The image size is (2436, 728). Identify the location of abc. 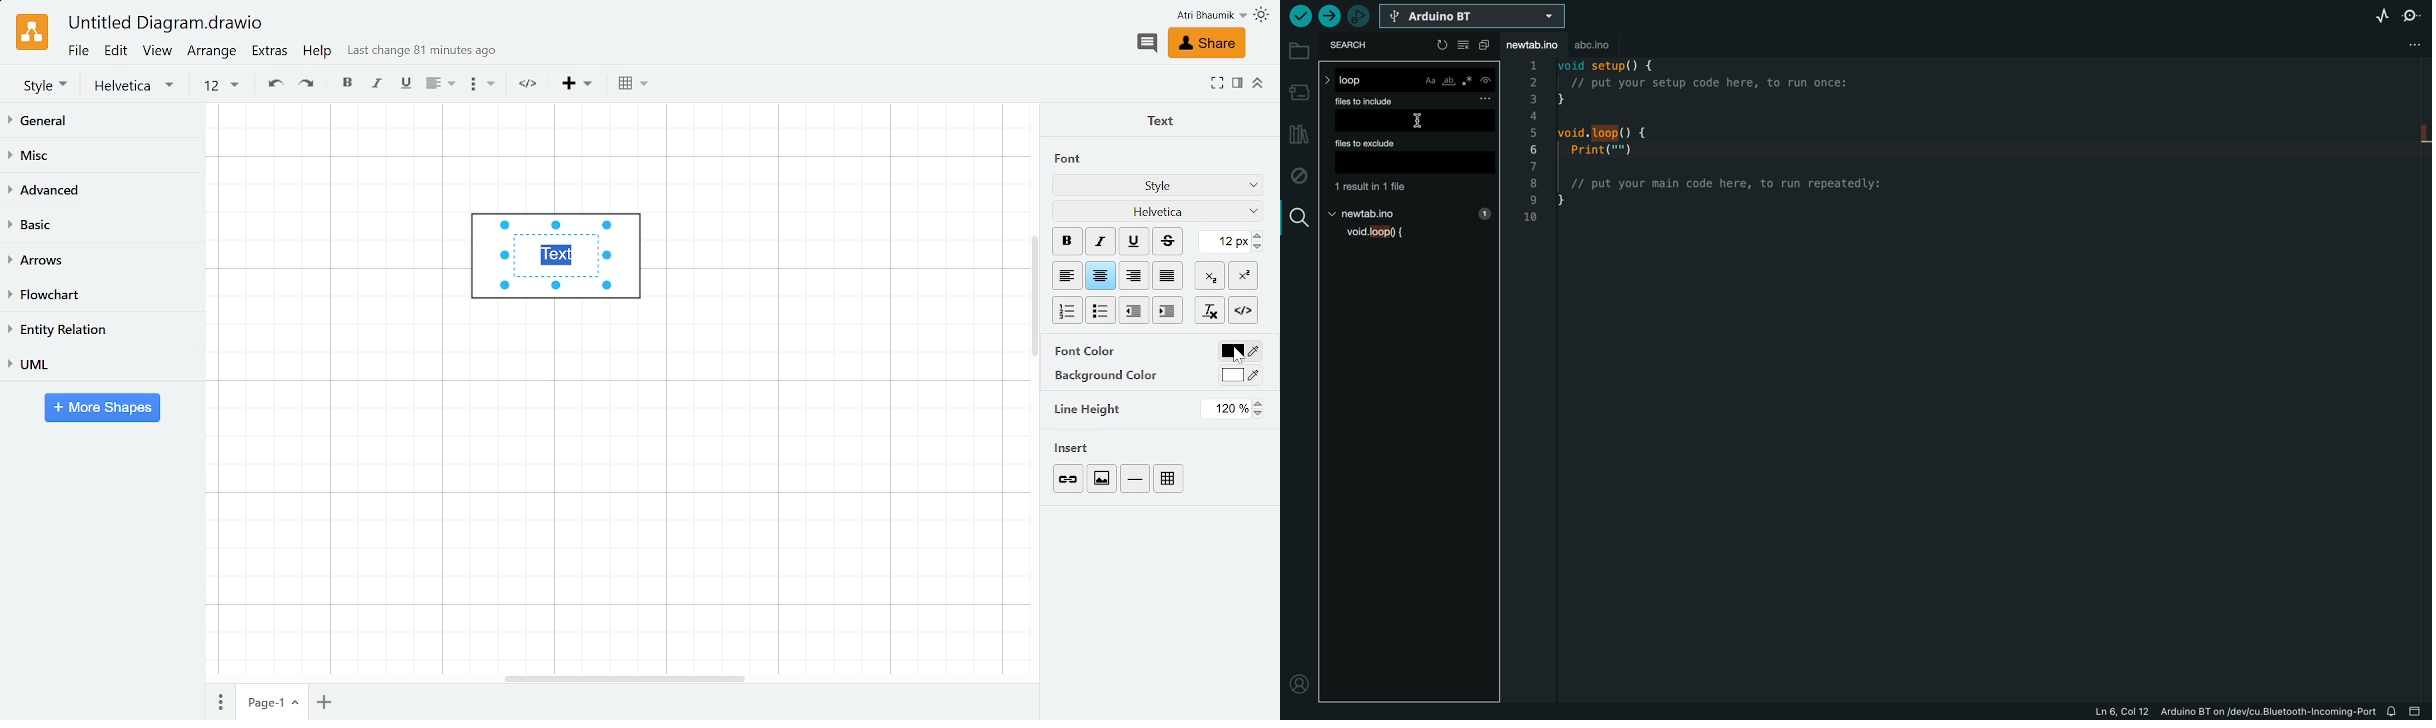
(1604, 45).